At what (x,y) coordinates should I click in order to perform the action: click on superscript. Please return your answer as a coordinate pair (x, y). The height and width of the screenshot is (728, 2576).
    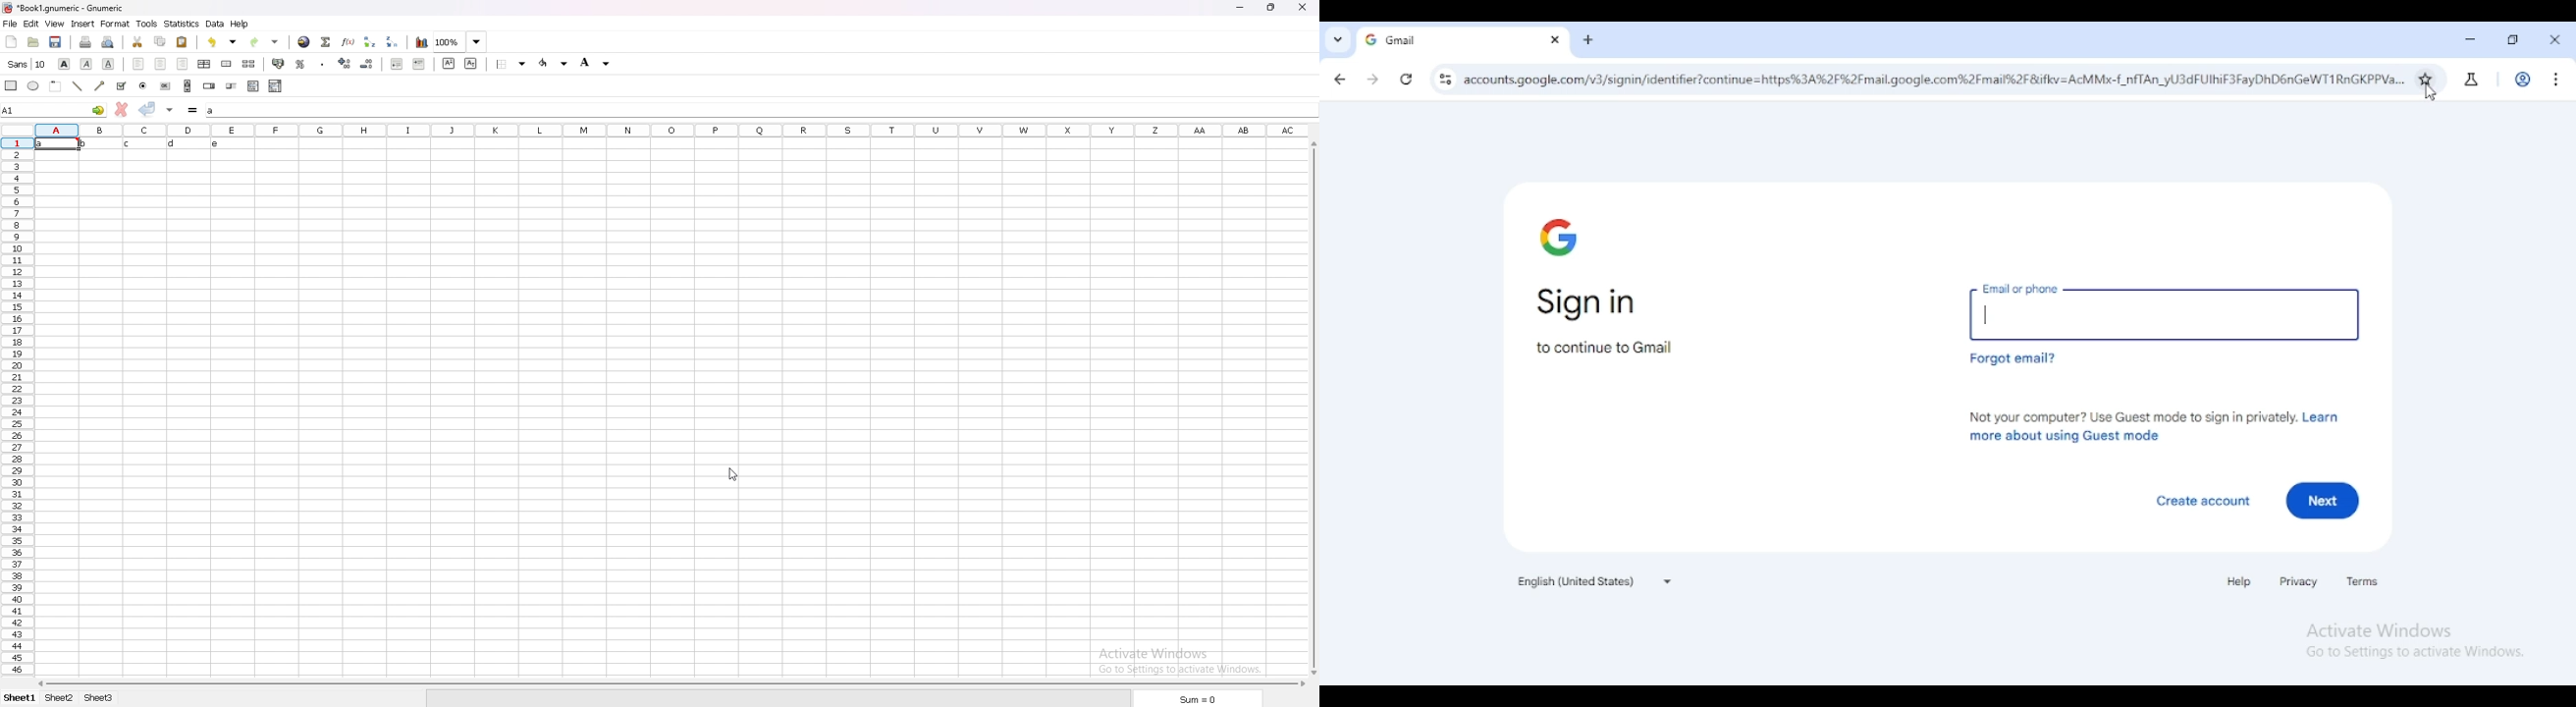
    Looking at the image, I should click on (450, 64).